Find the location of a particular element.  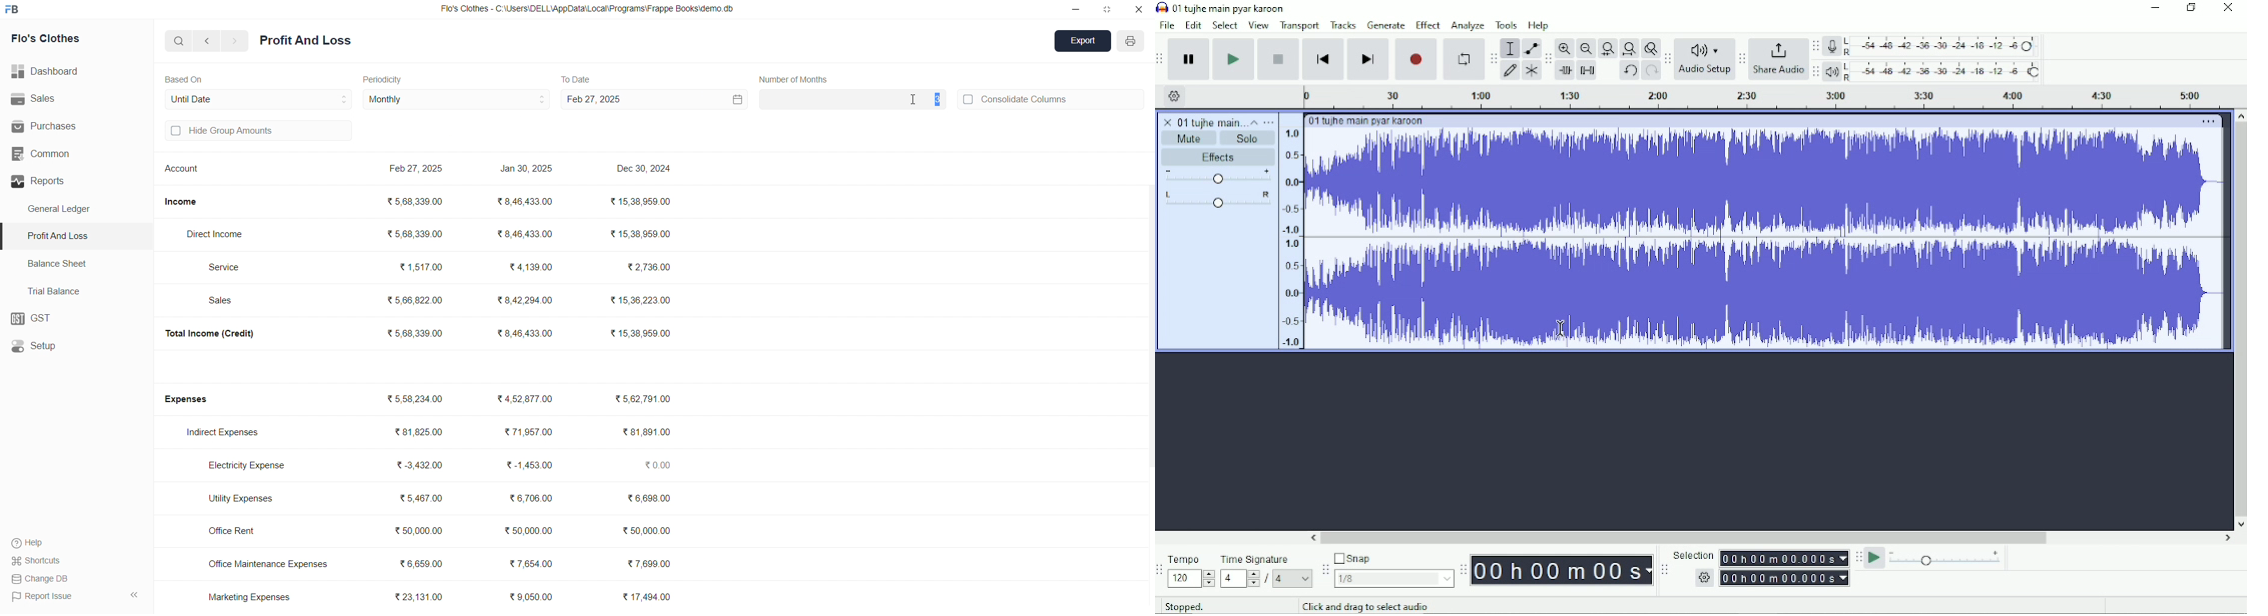

Export is located at coordinates (1084, 42).